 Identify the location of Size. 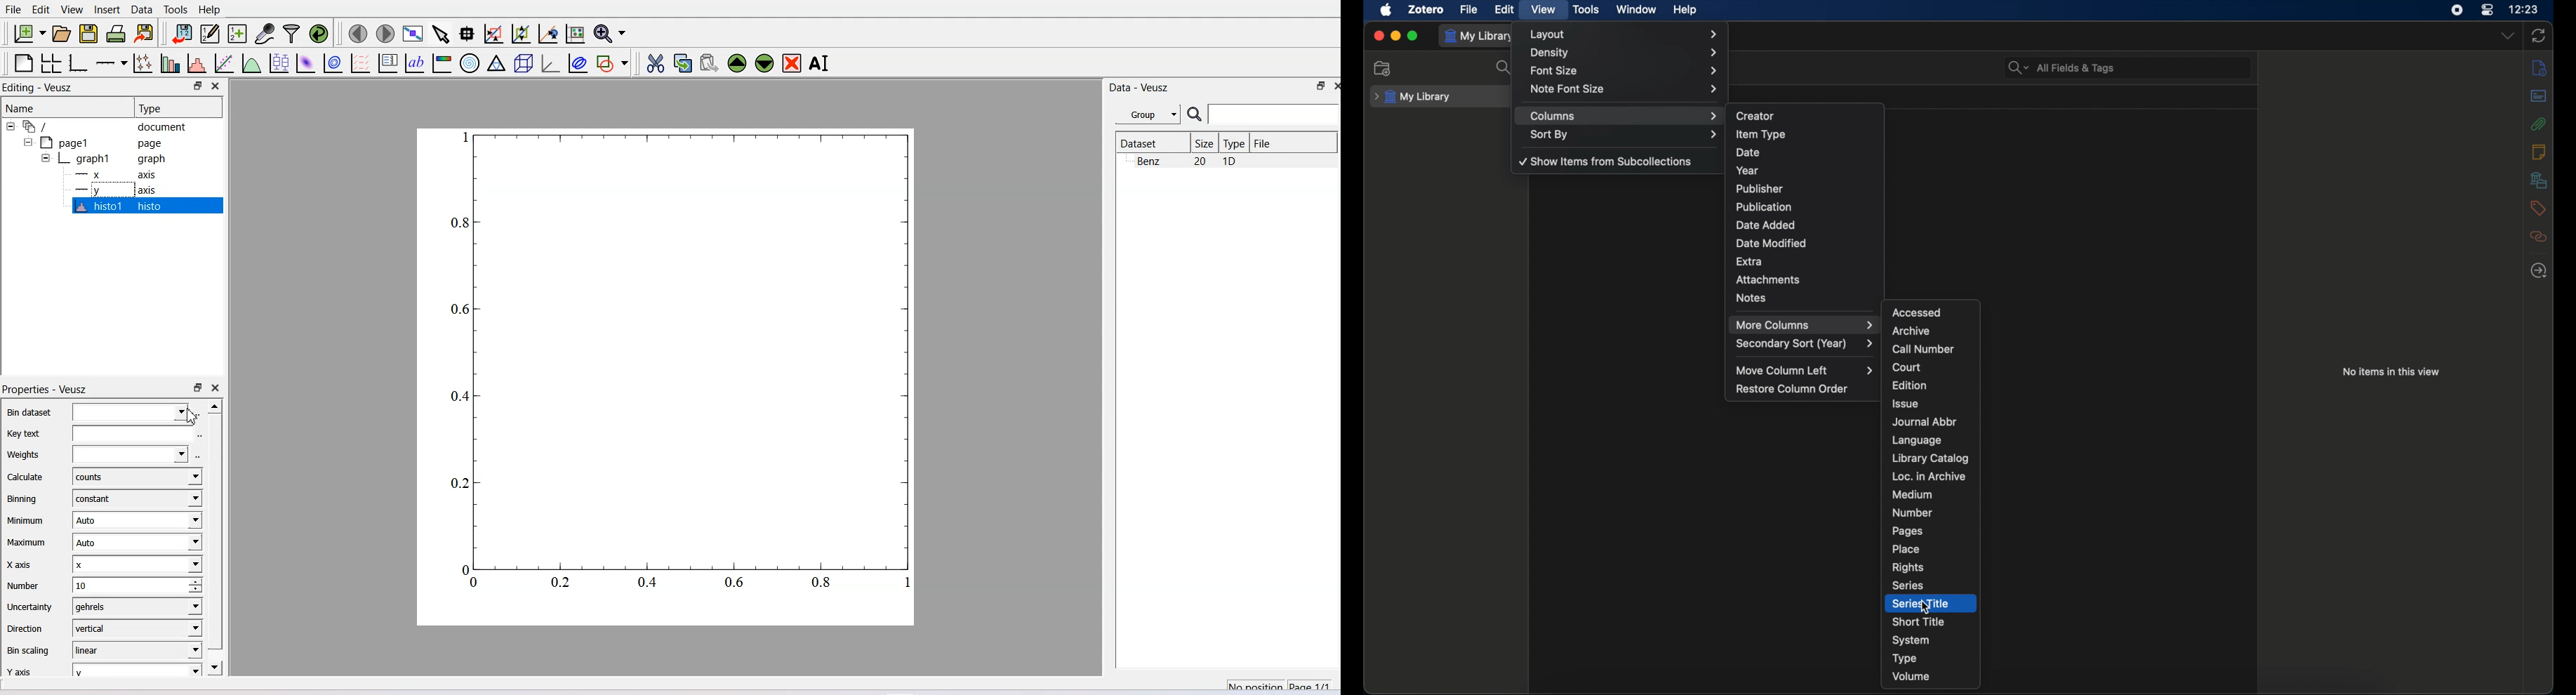
(1205, 143).